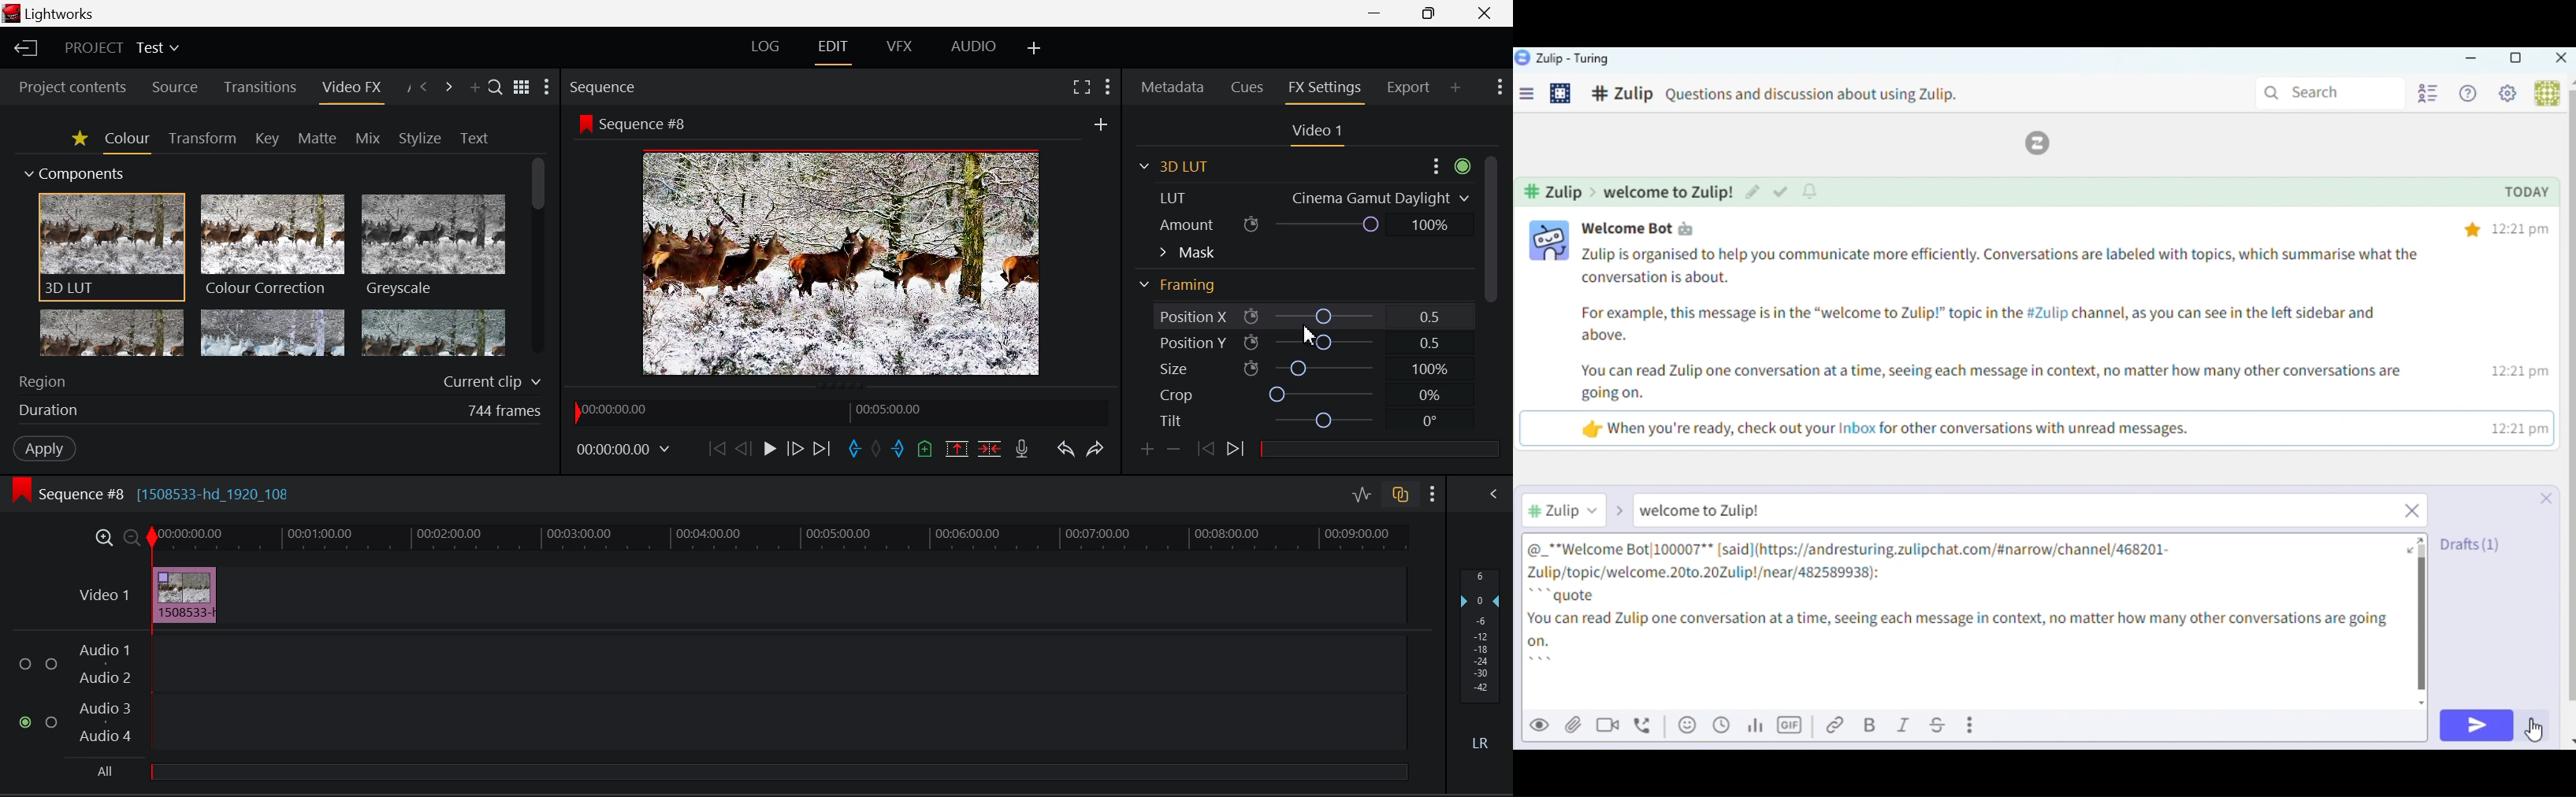  Describe the element at coordinates (314, 136) in the screenshot. I see `Matte` at that location.